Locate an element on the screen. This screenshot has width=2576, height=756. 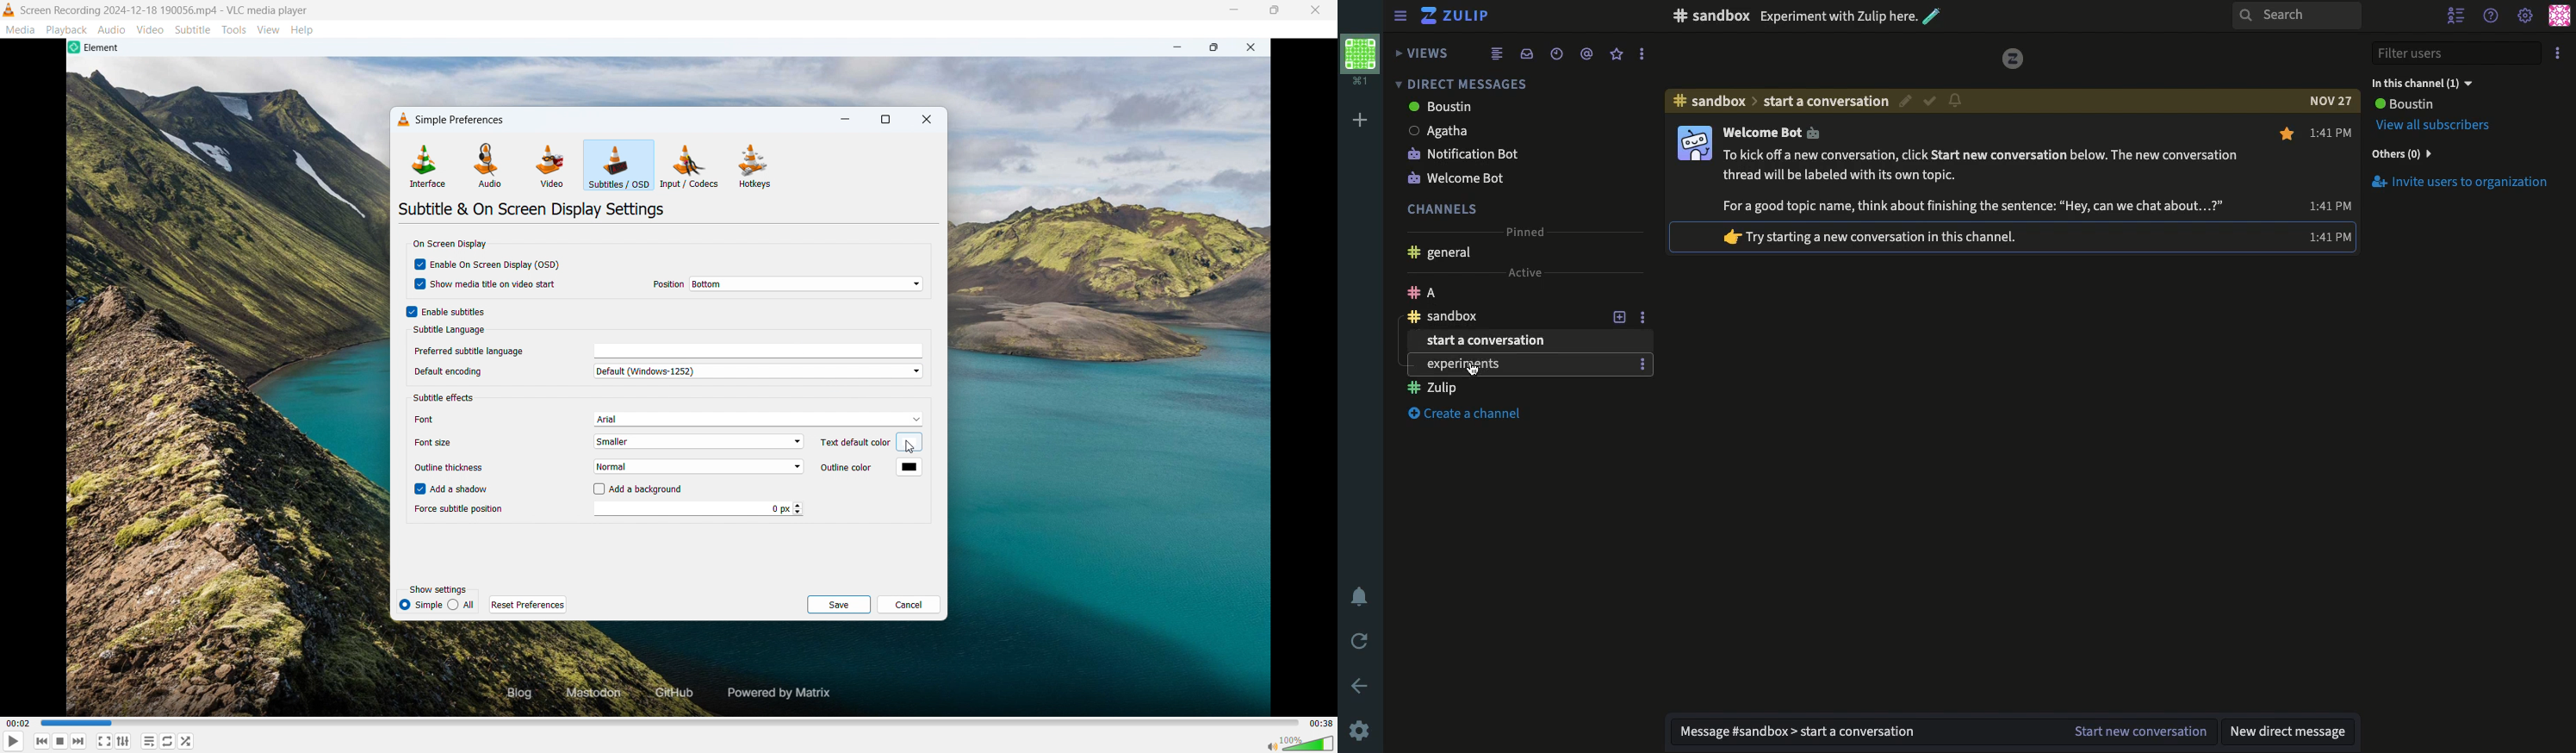
position is located at coordinates (670, 283).